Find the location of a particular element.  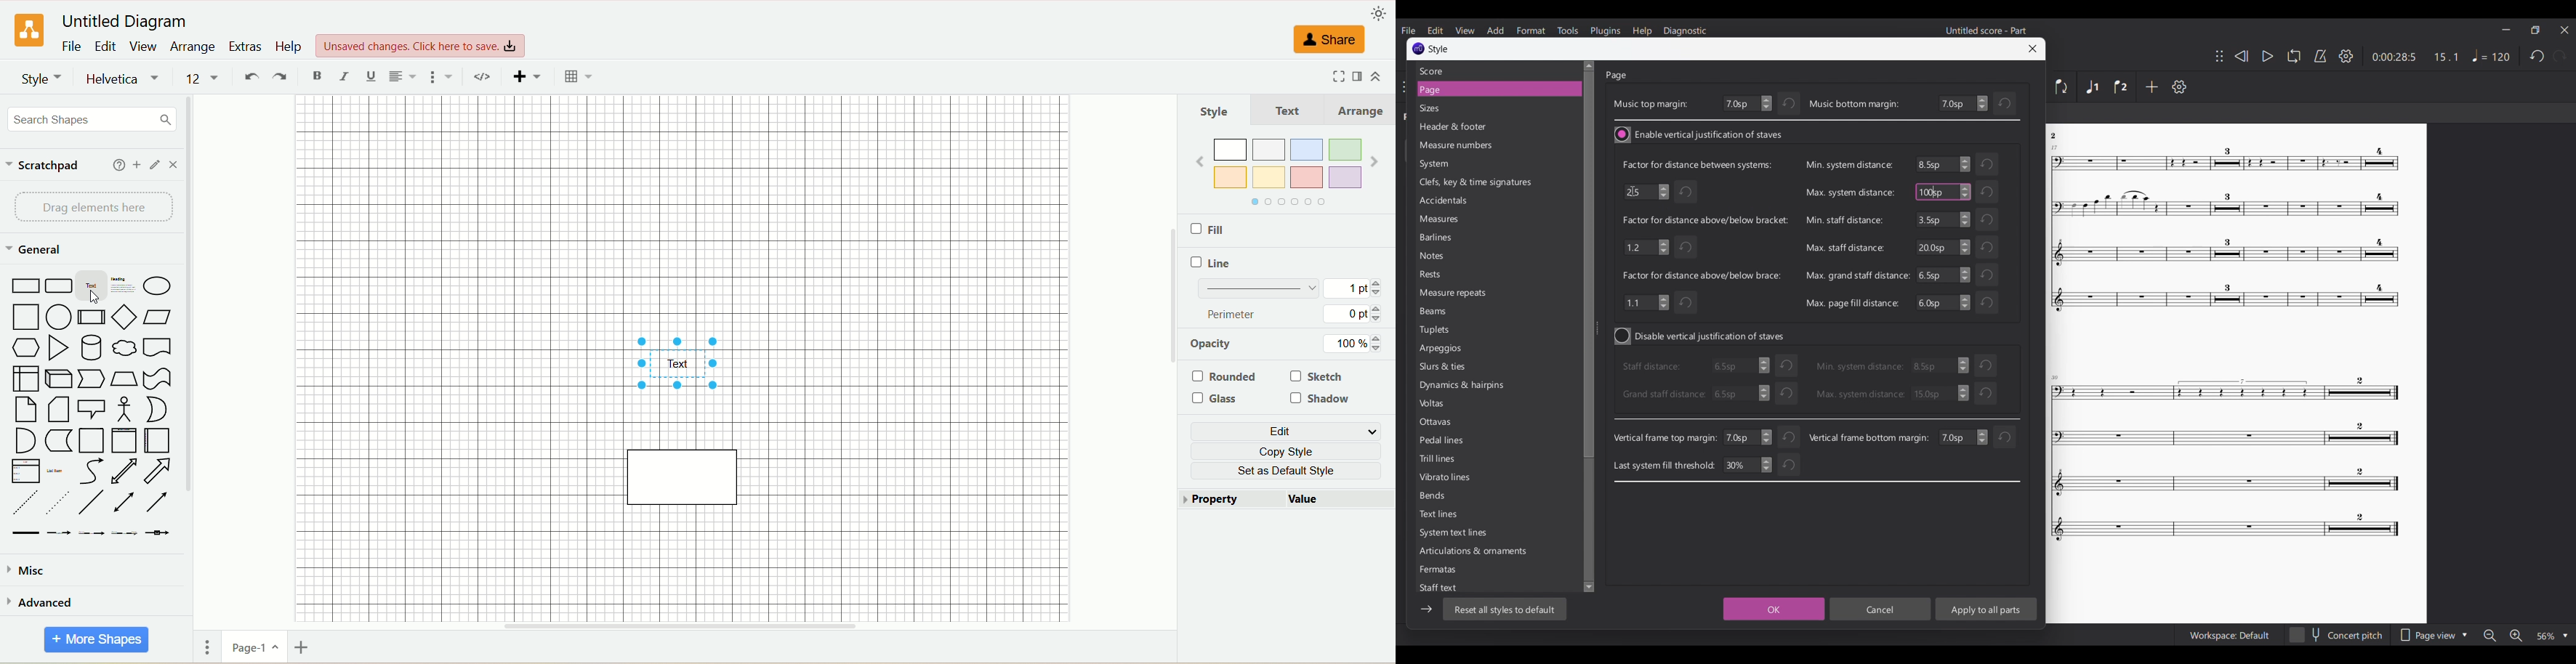

square diagram is located at coordinates (683, 475).